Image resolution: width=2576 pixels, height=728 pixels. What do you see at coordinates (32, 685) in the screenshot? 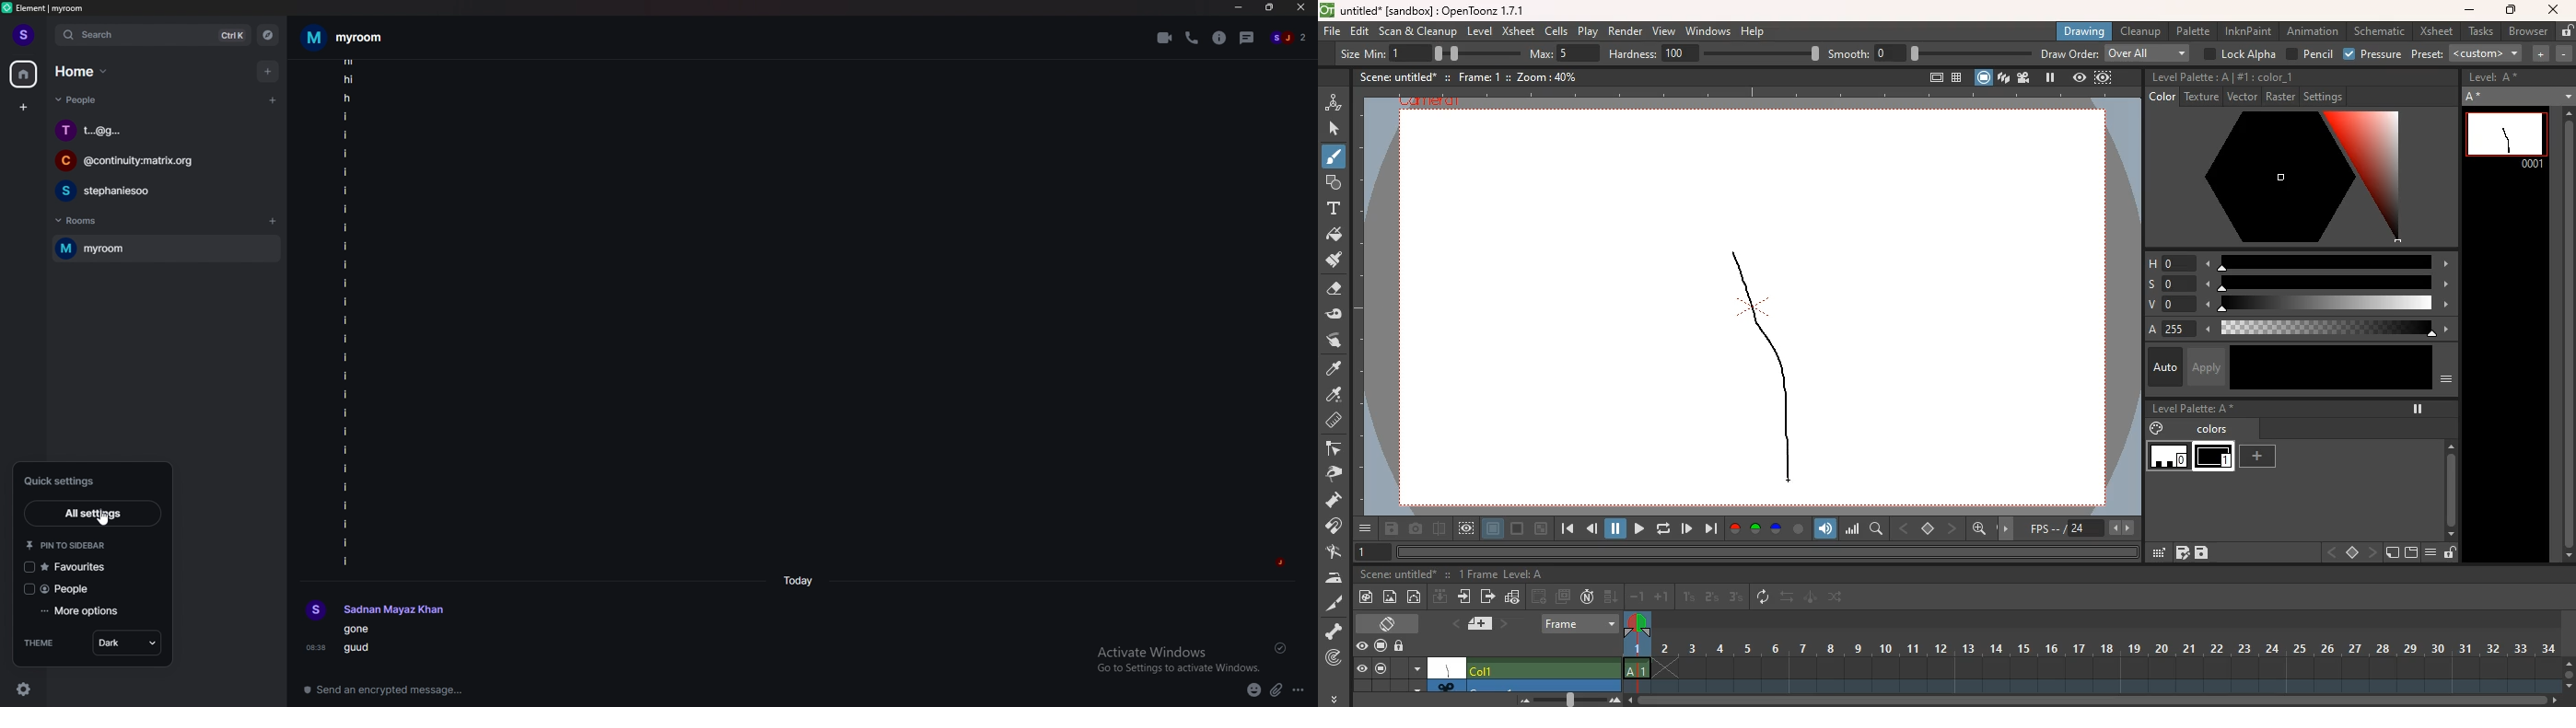
I see `settings` at bounding box center [32, 685].